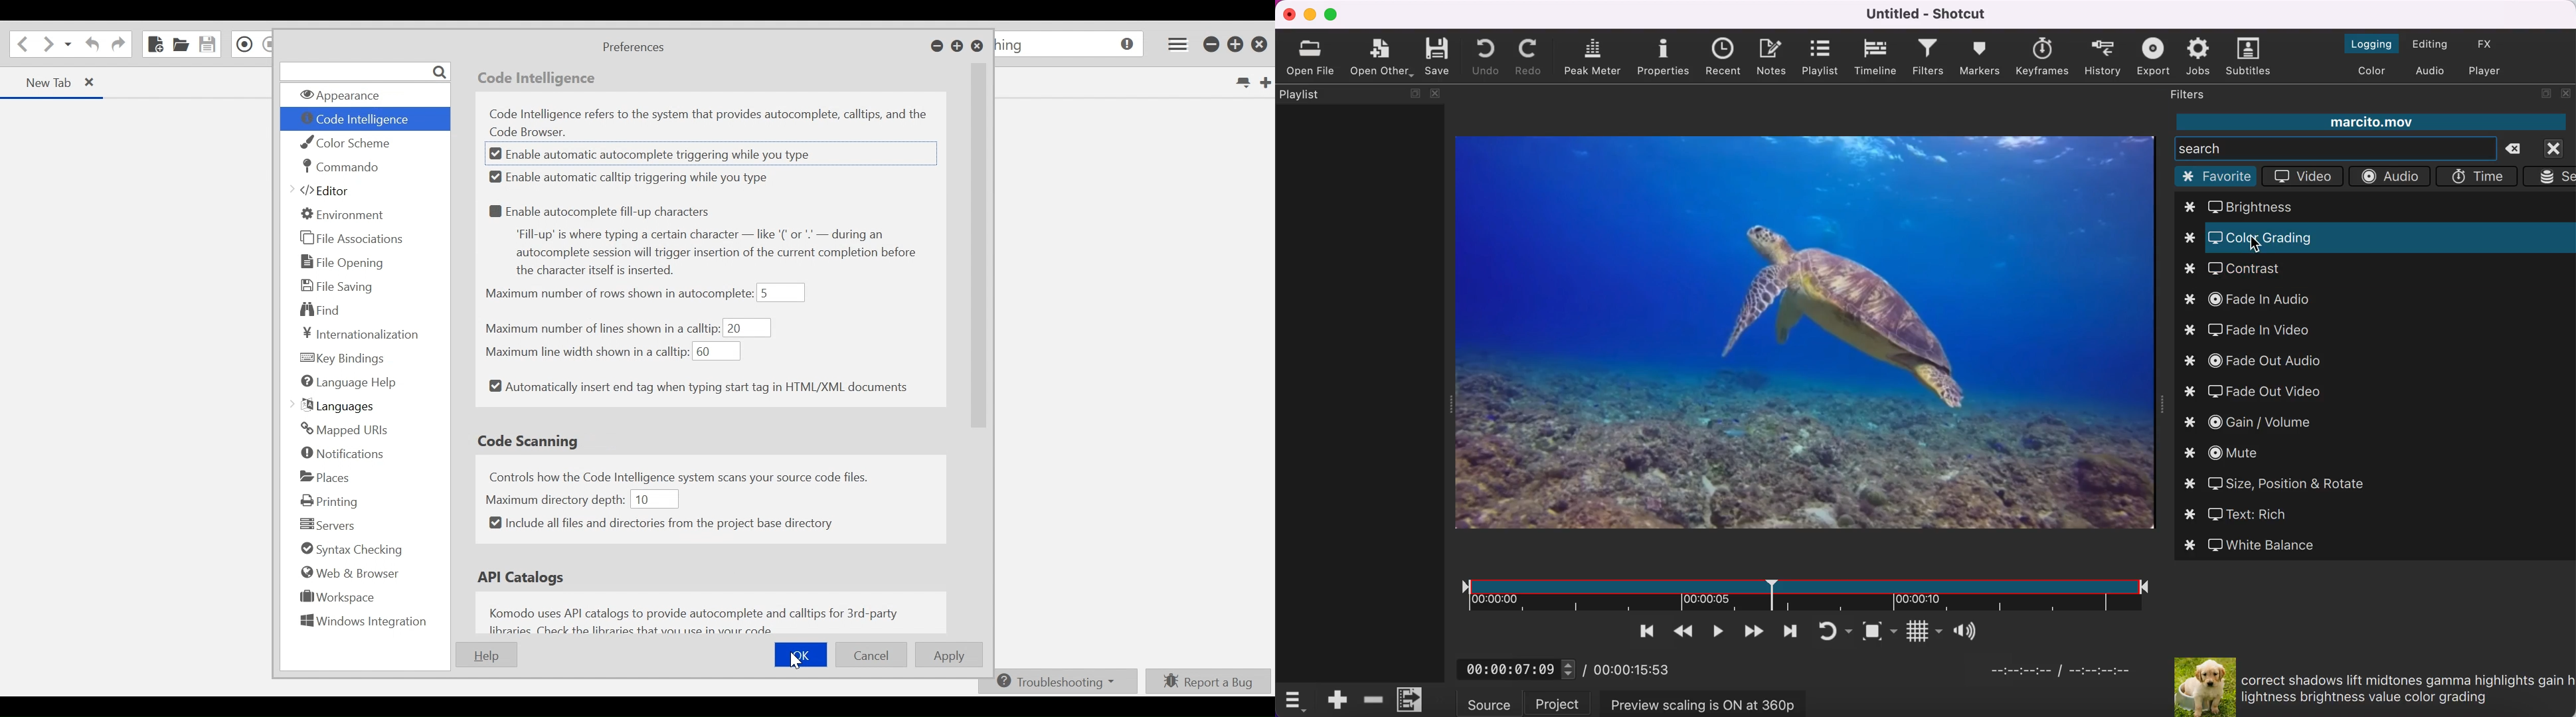 The height and width of the screenshot is (728, 2576). Describe the element at coordinates (2370, 122) in the screenshot. I see `marcito.mov` at that location.